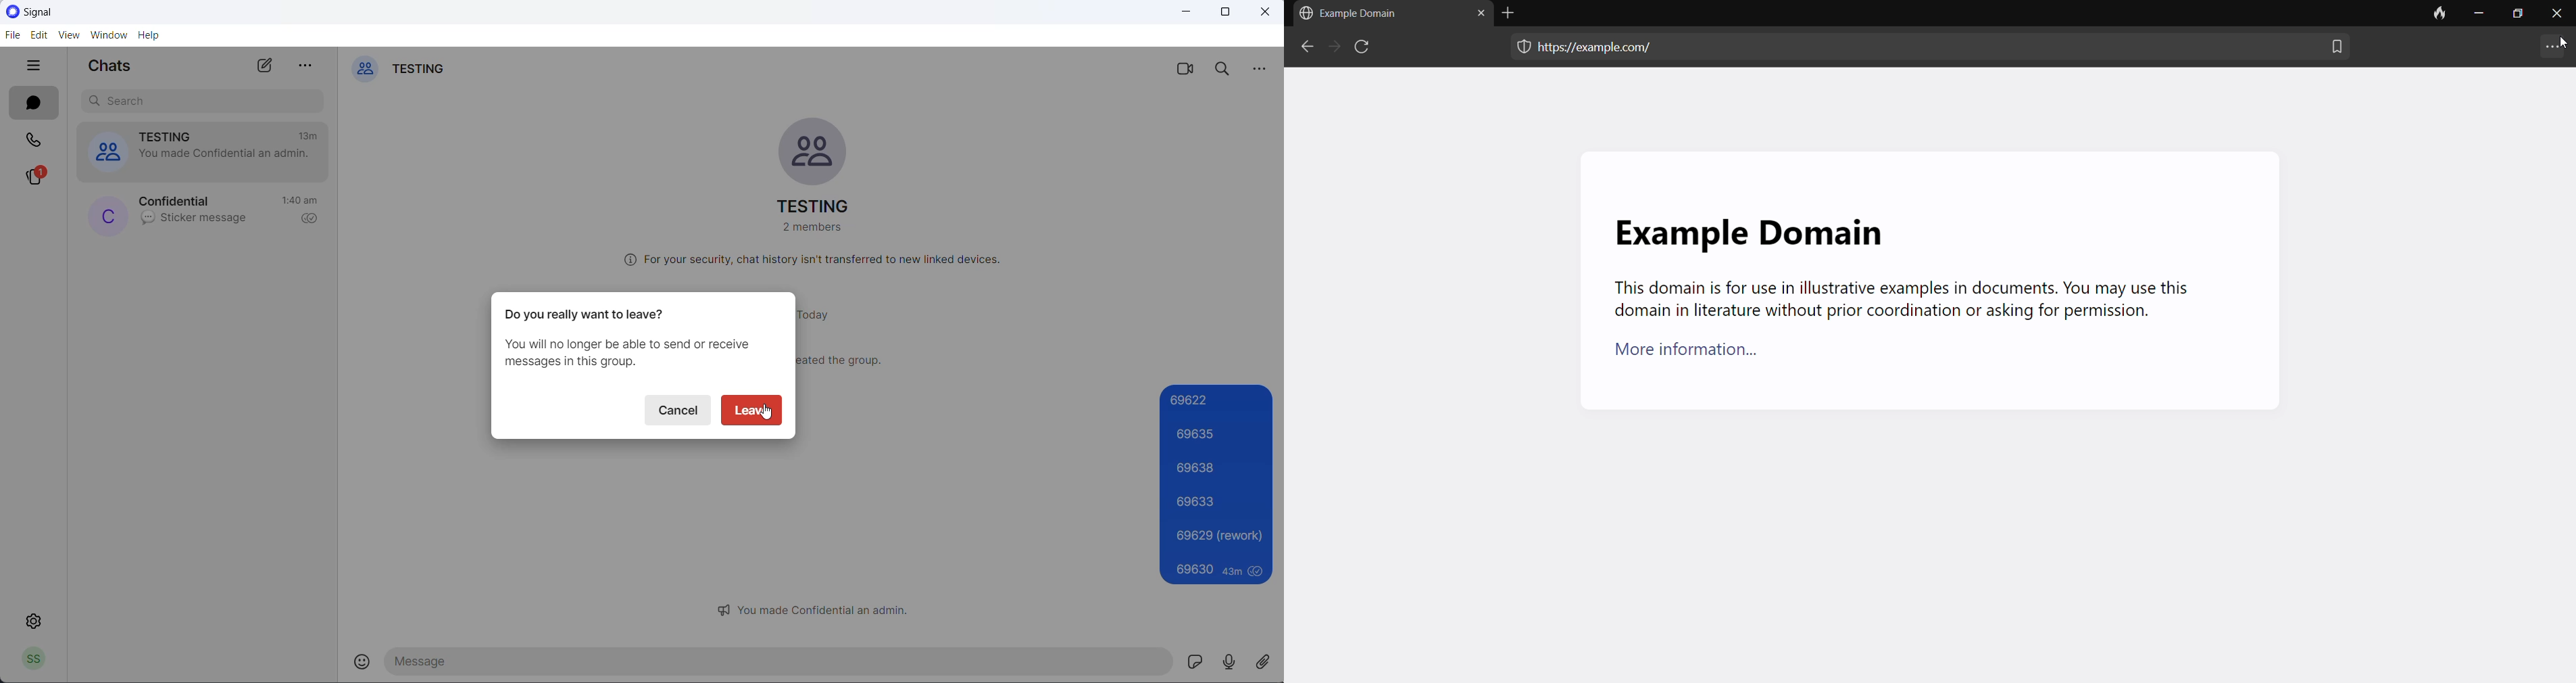 Image resolution: width=2576 pixels, height=700 pixels. What do you see at coordinates (1225, 72) in the screenshot?
I see `search in chat` at bounding box center [1225, 72].